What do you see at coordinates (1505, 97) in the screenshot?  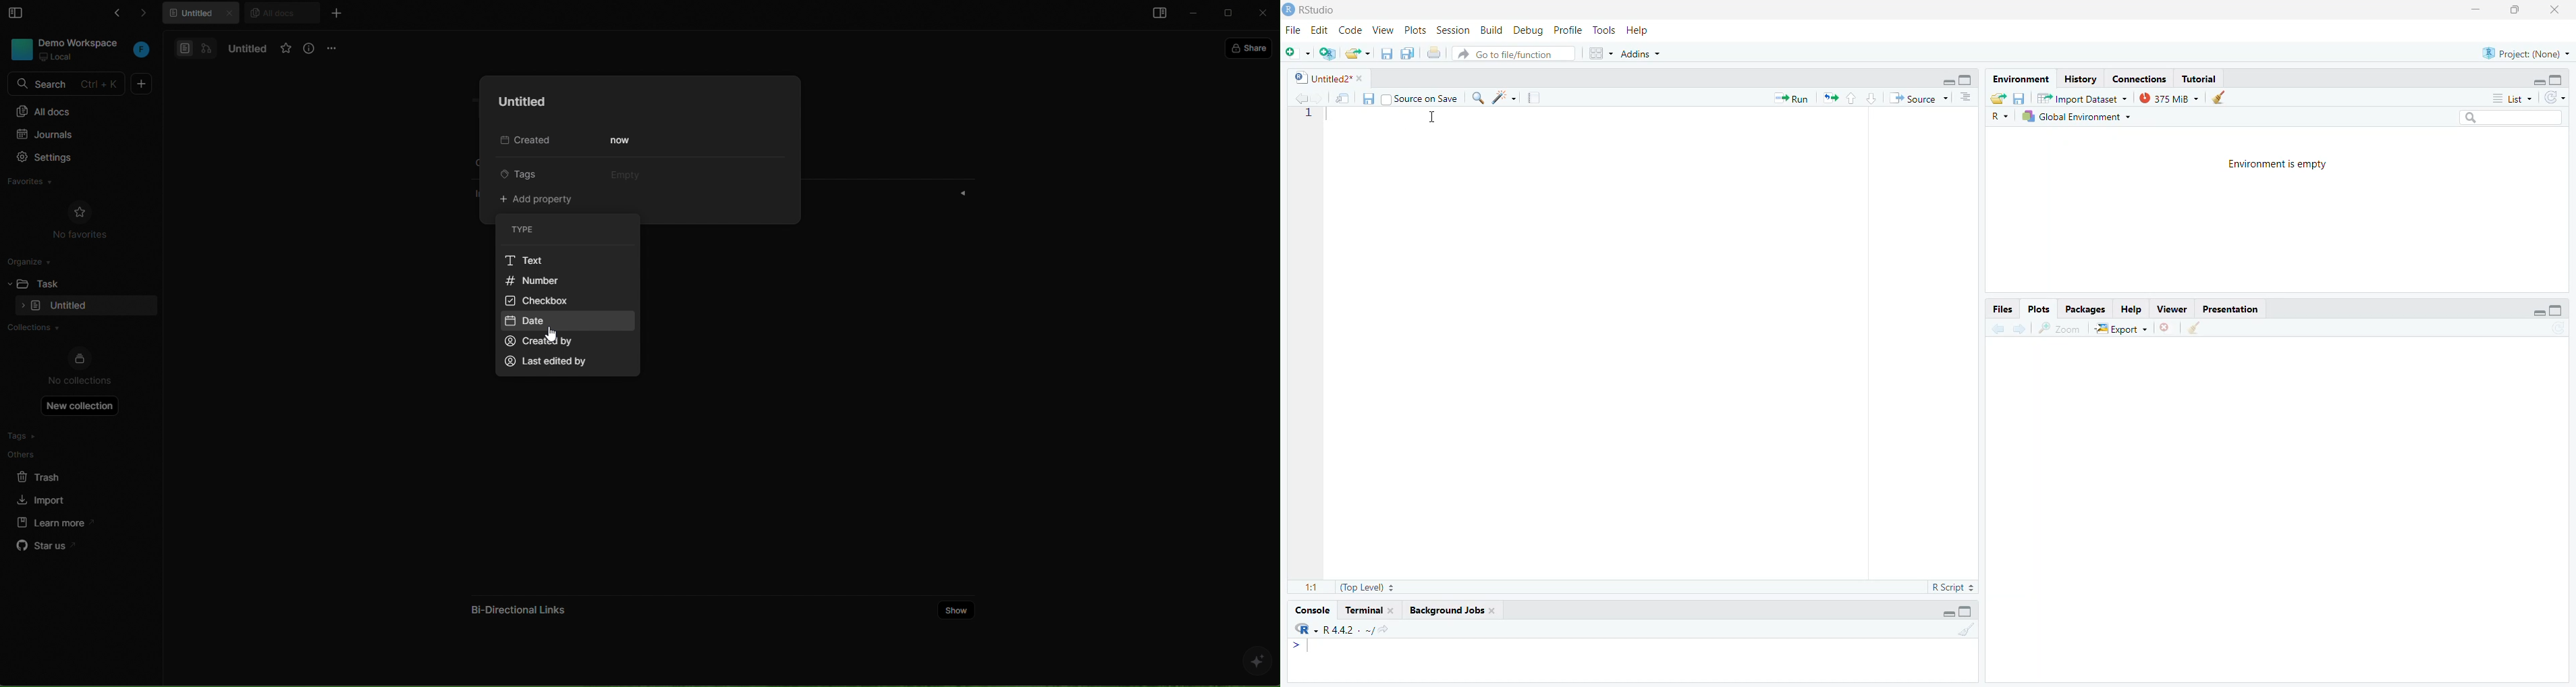 I see `code tools` at bounding box center [1505, 97].